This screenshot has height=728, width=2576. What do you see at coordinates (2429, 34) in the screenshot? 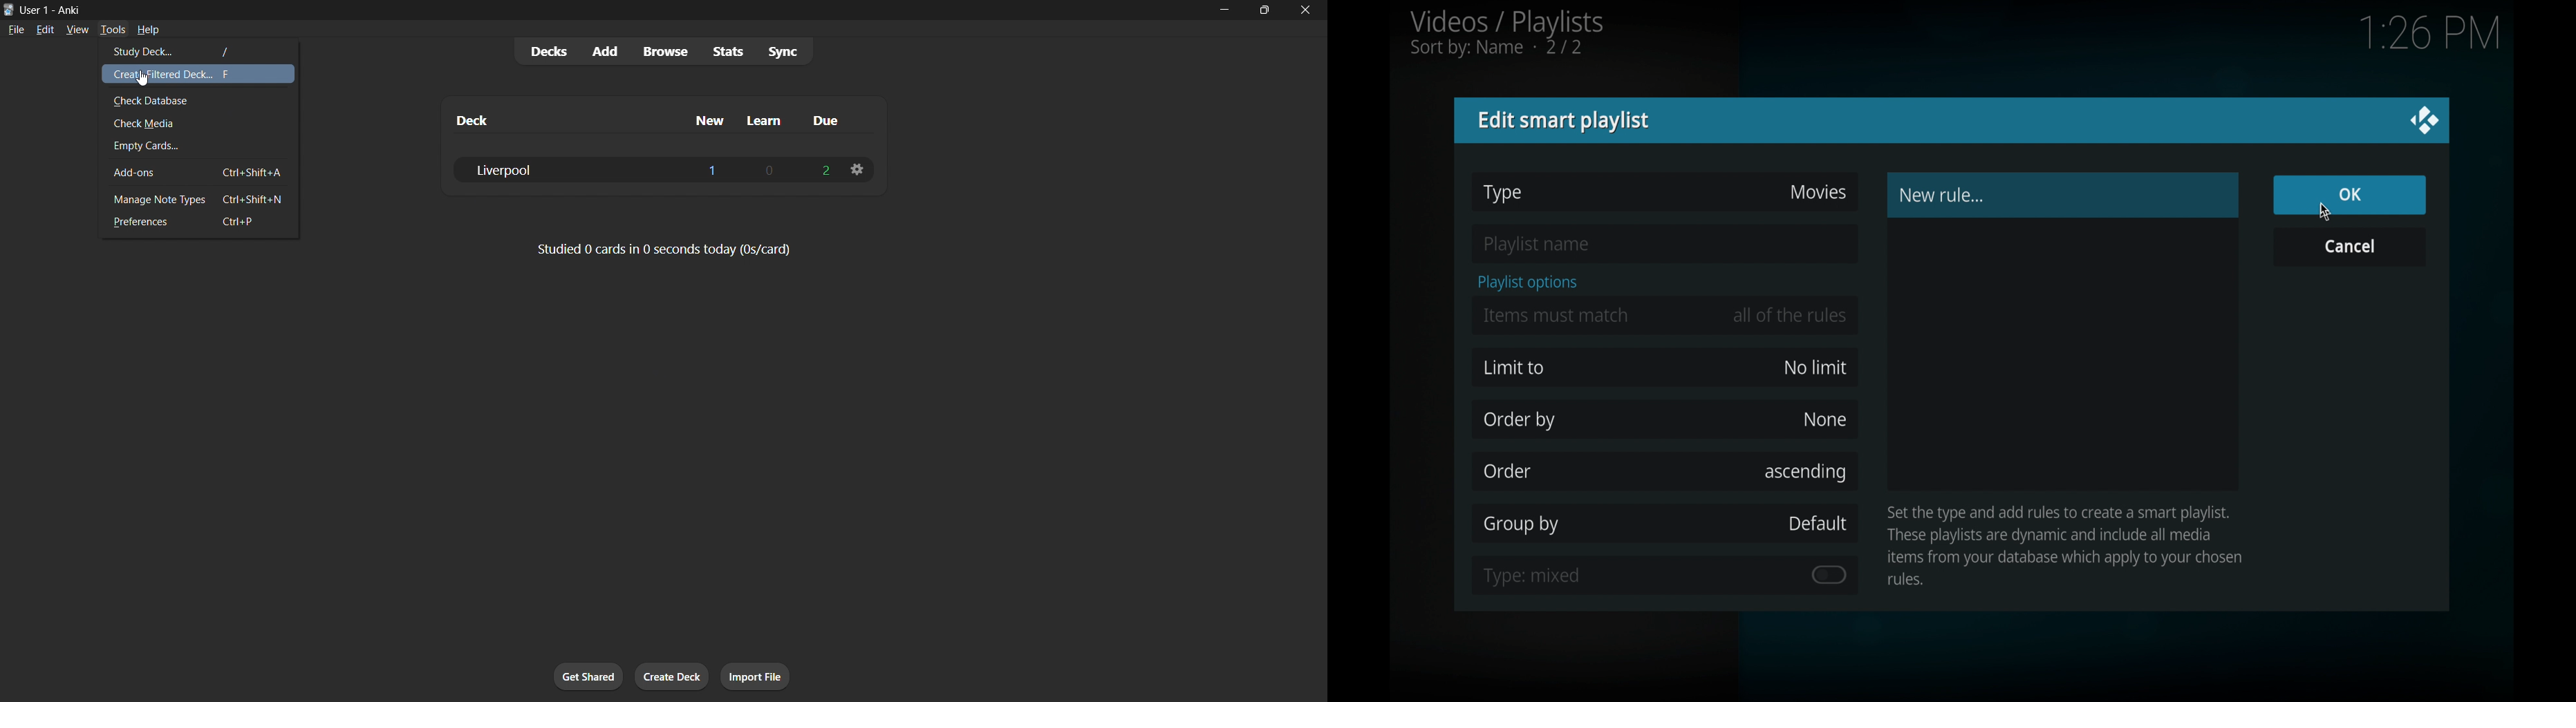
I see `time` at bounding box center [2429, 34].